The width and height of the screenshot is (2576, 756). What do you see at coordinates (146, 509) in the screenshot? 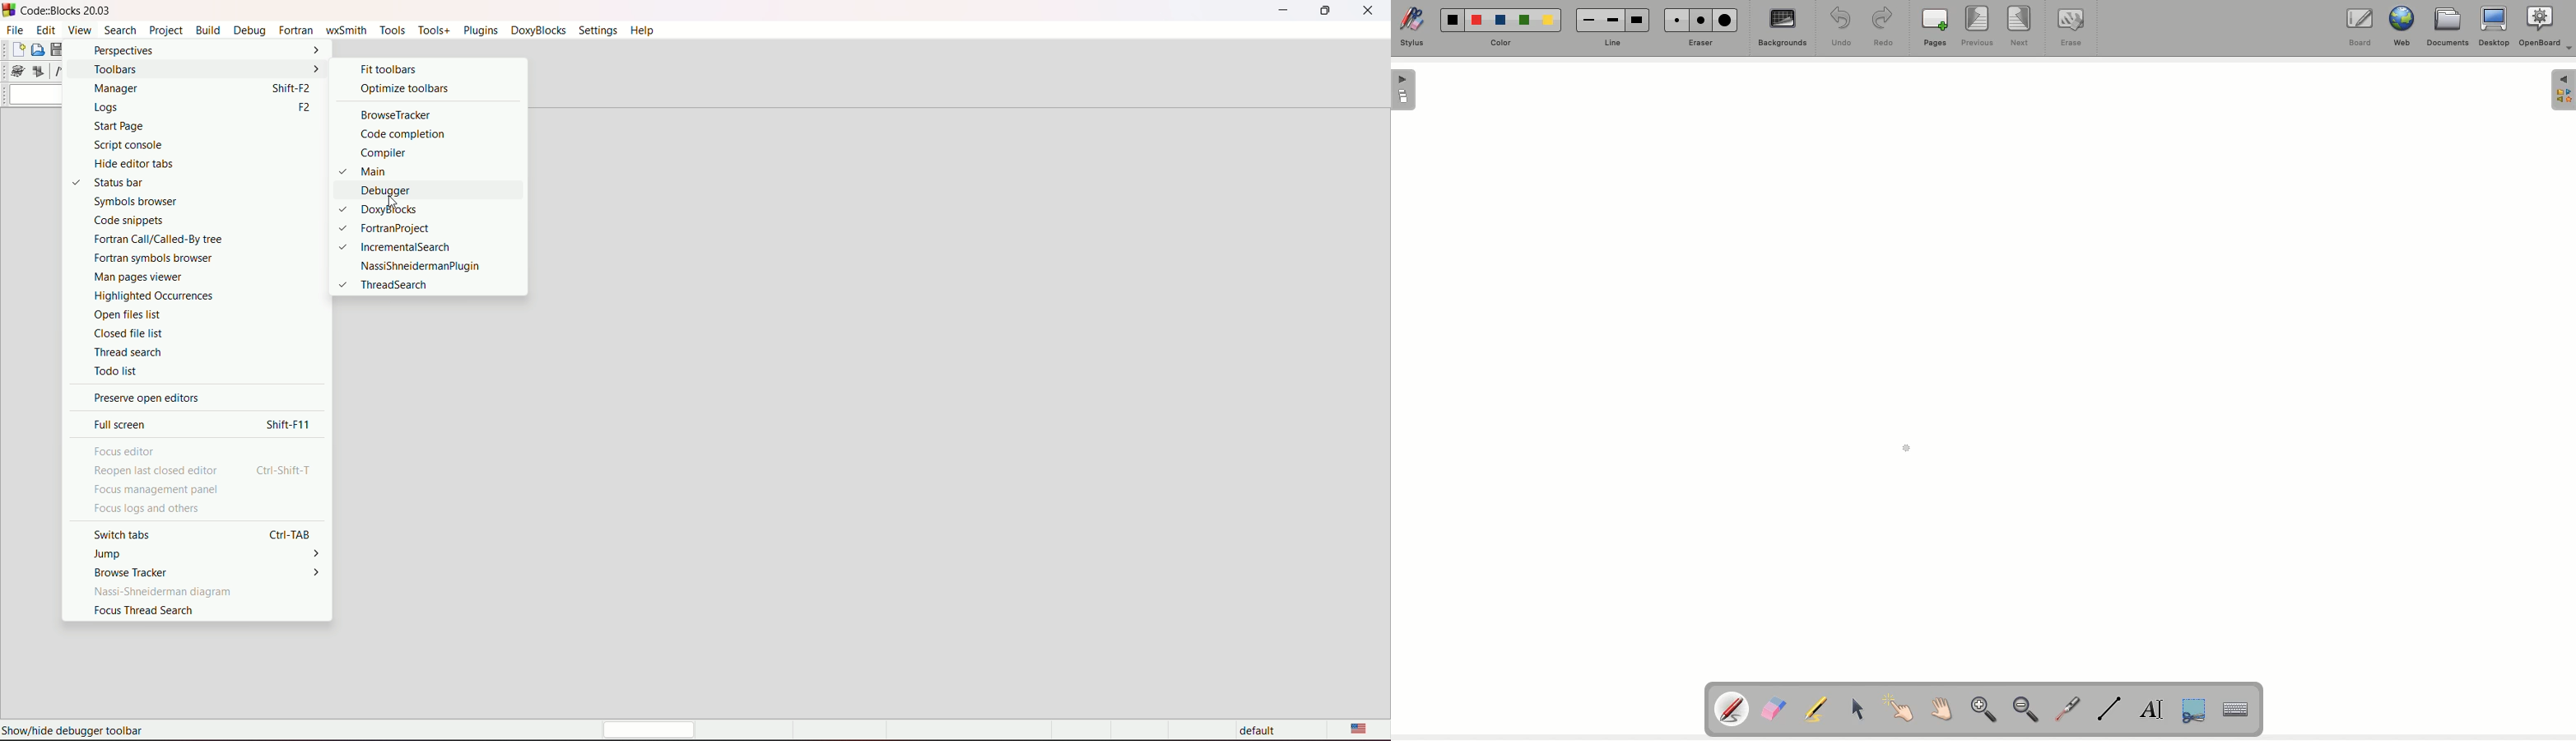
I see `focus logs and others` at bounding box center [146, 509].